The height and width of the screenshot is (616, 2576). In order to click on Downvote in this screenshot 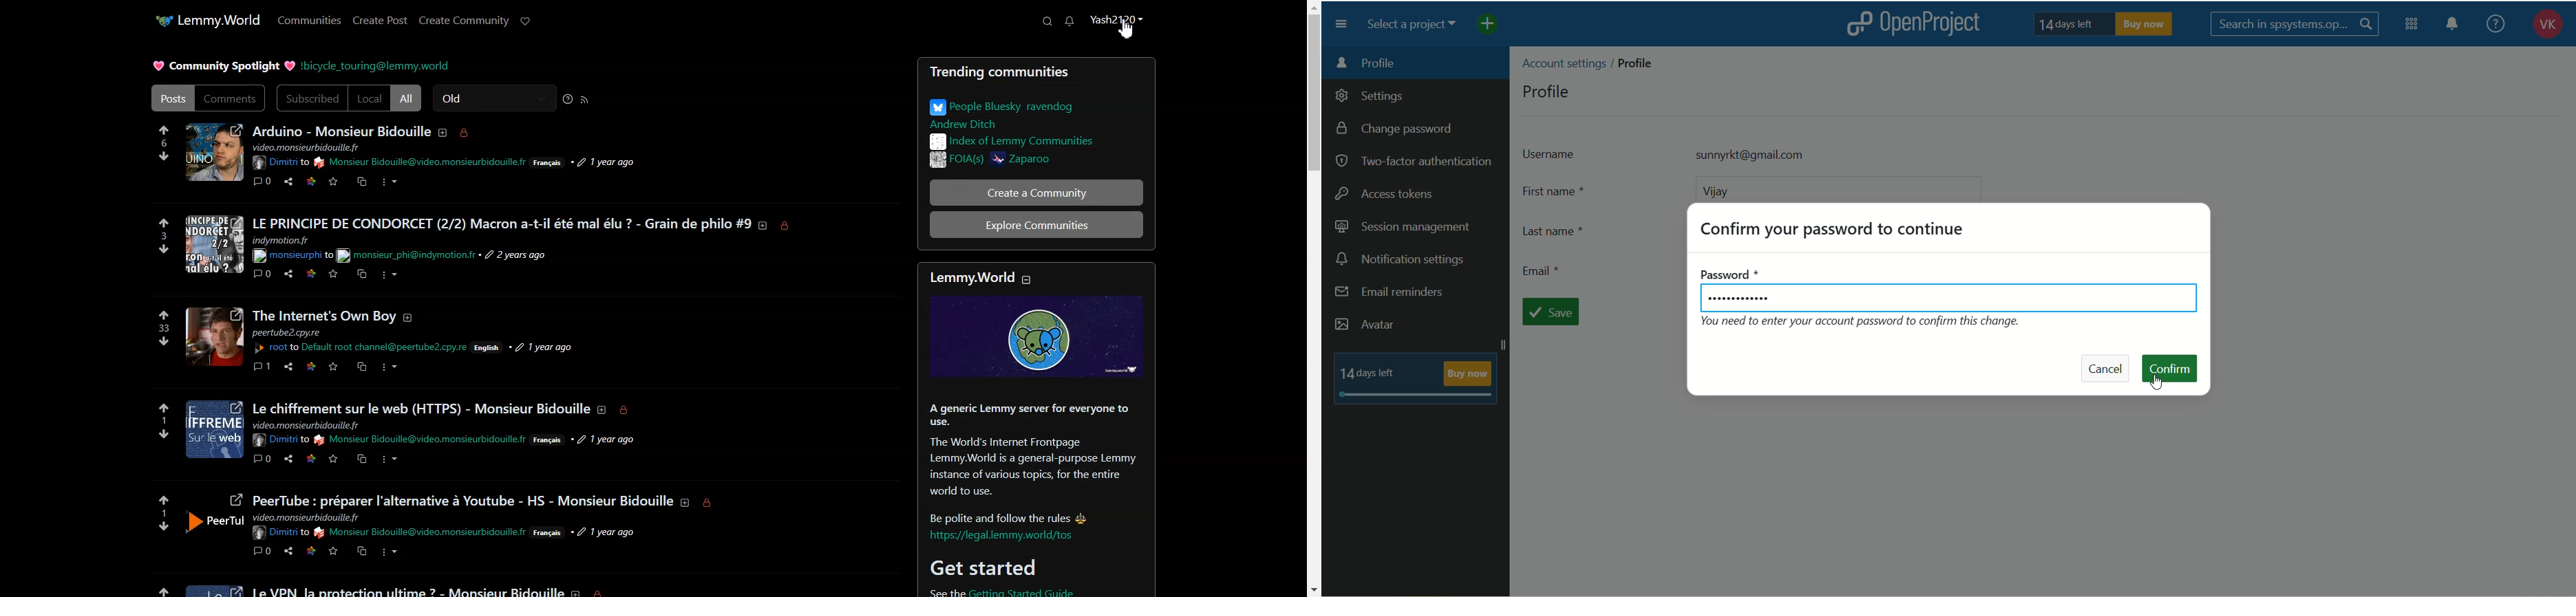, I will do `click(166, 155)`.